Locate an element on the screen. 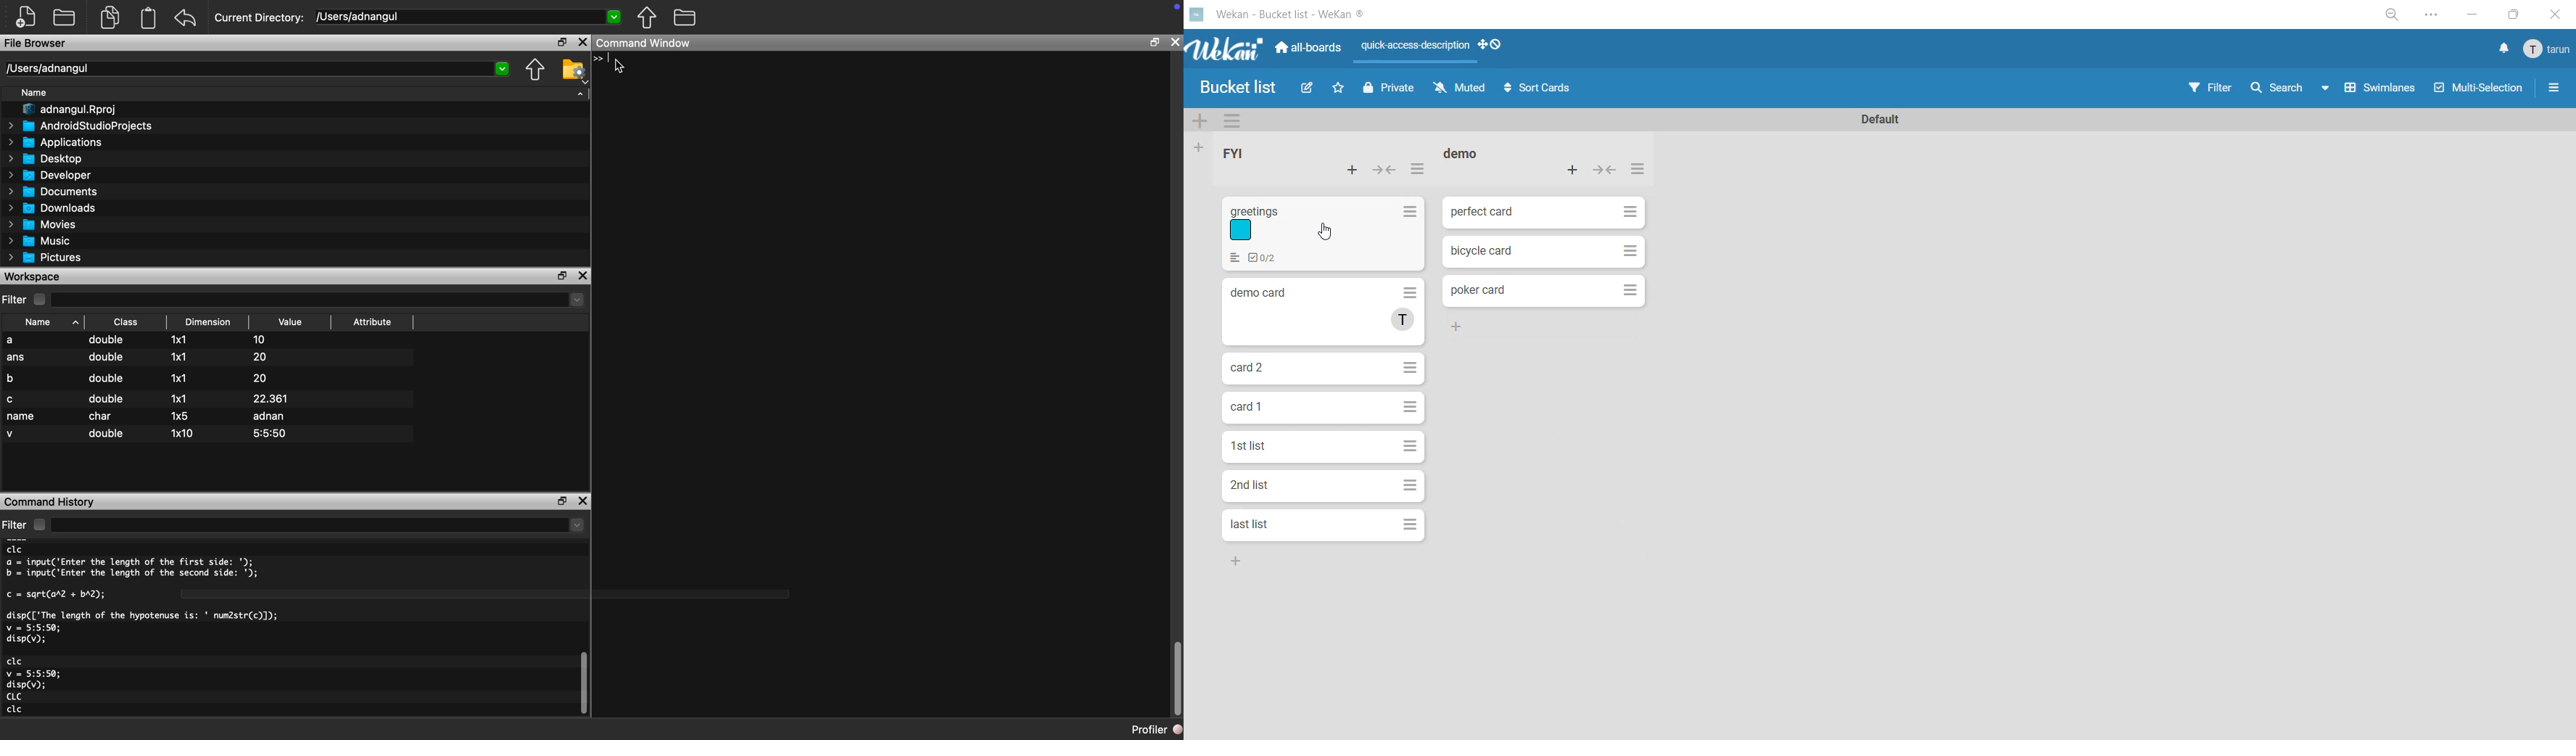 Image resolution: width=2576 pixels, height=756 pixels. close is located at coordinates (2553, 16).